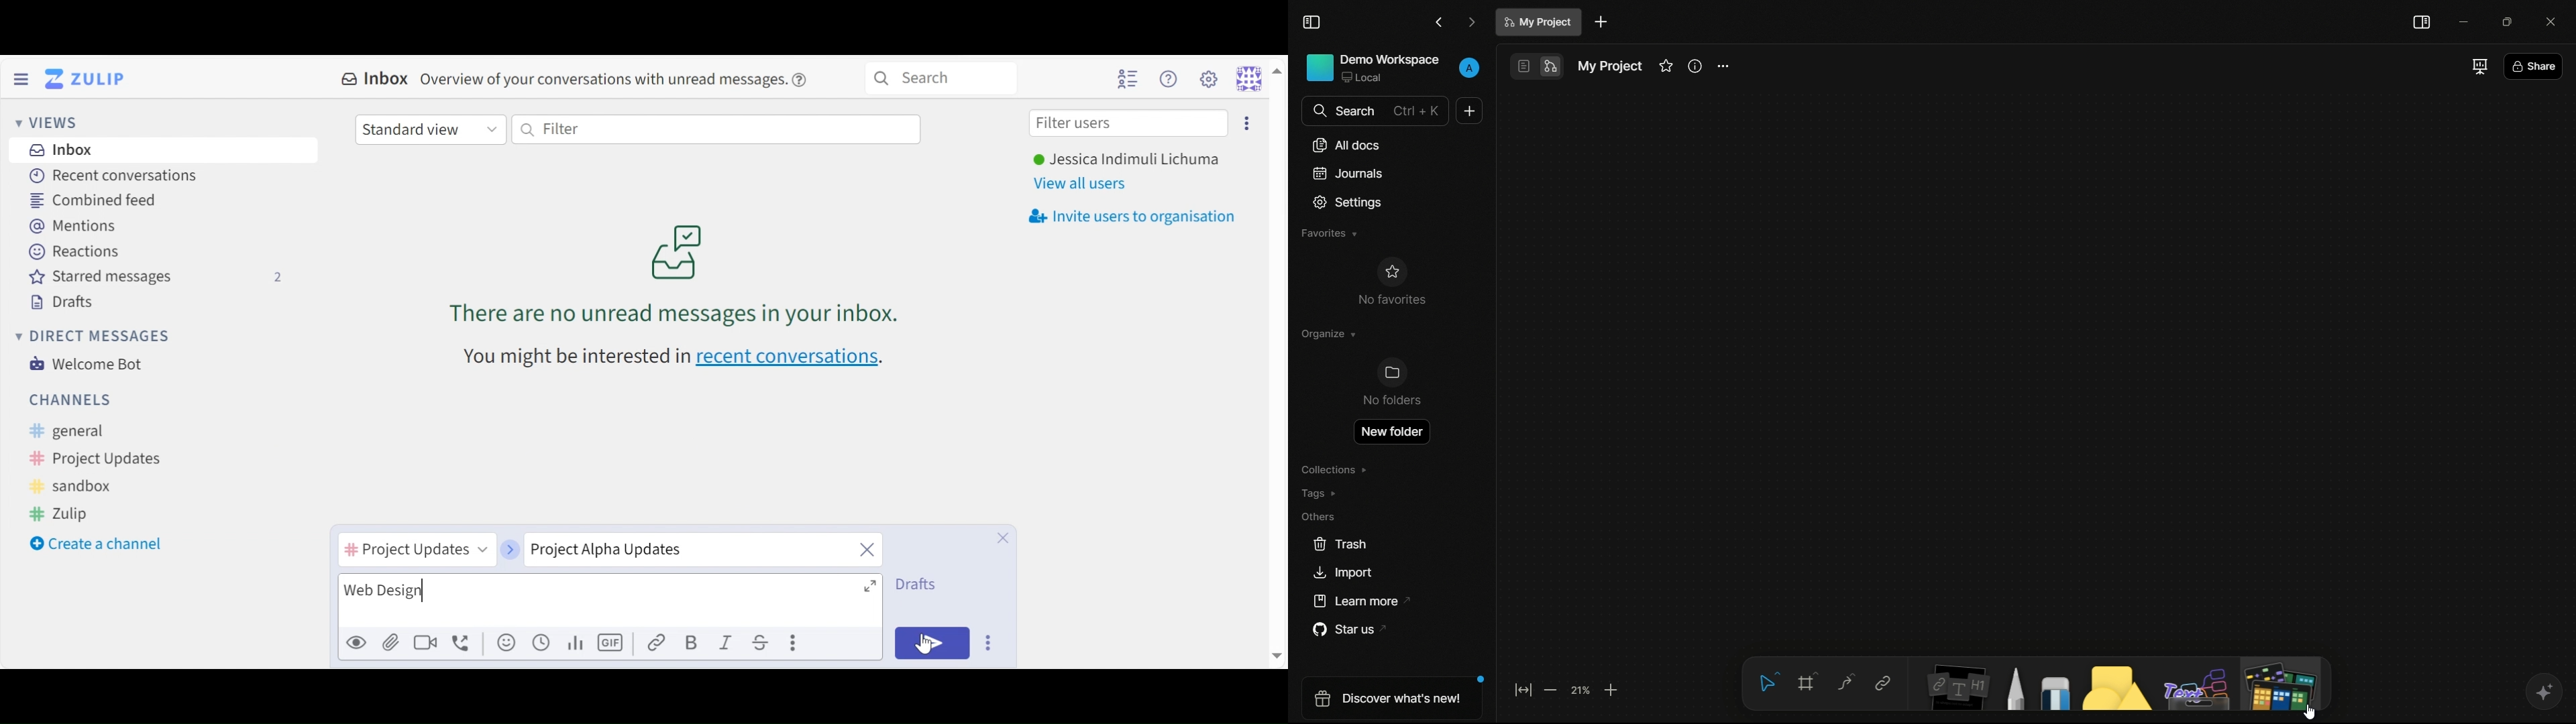 The height and width of the screenshot is (728, 2576). Describe the element at coordinates (1769, 683) in the screenshot. I see `select` at that location.